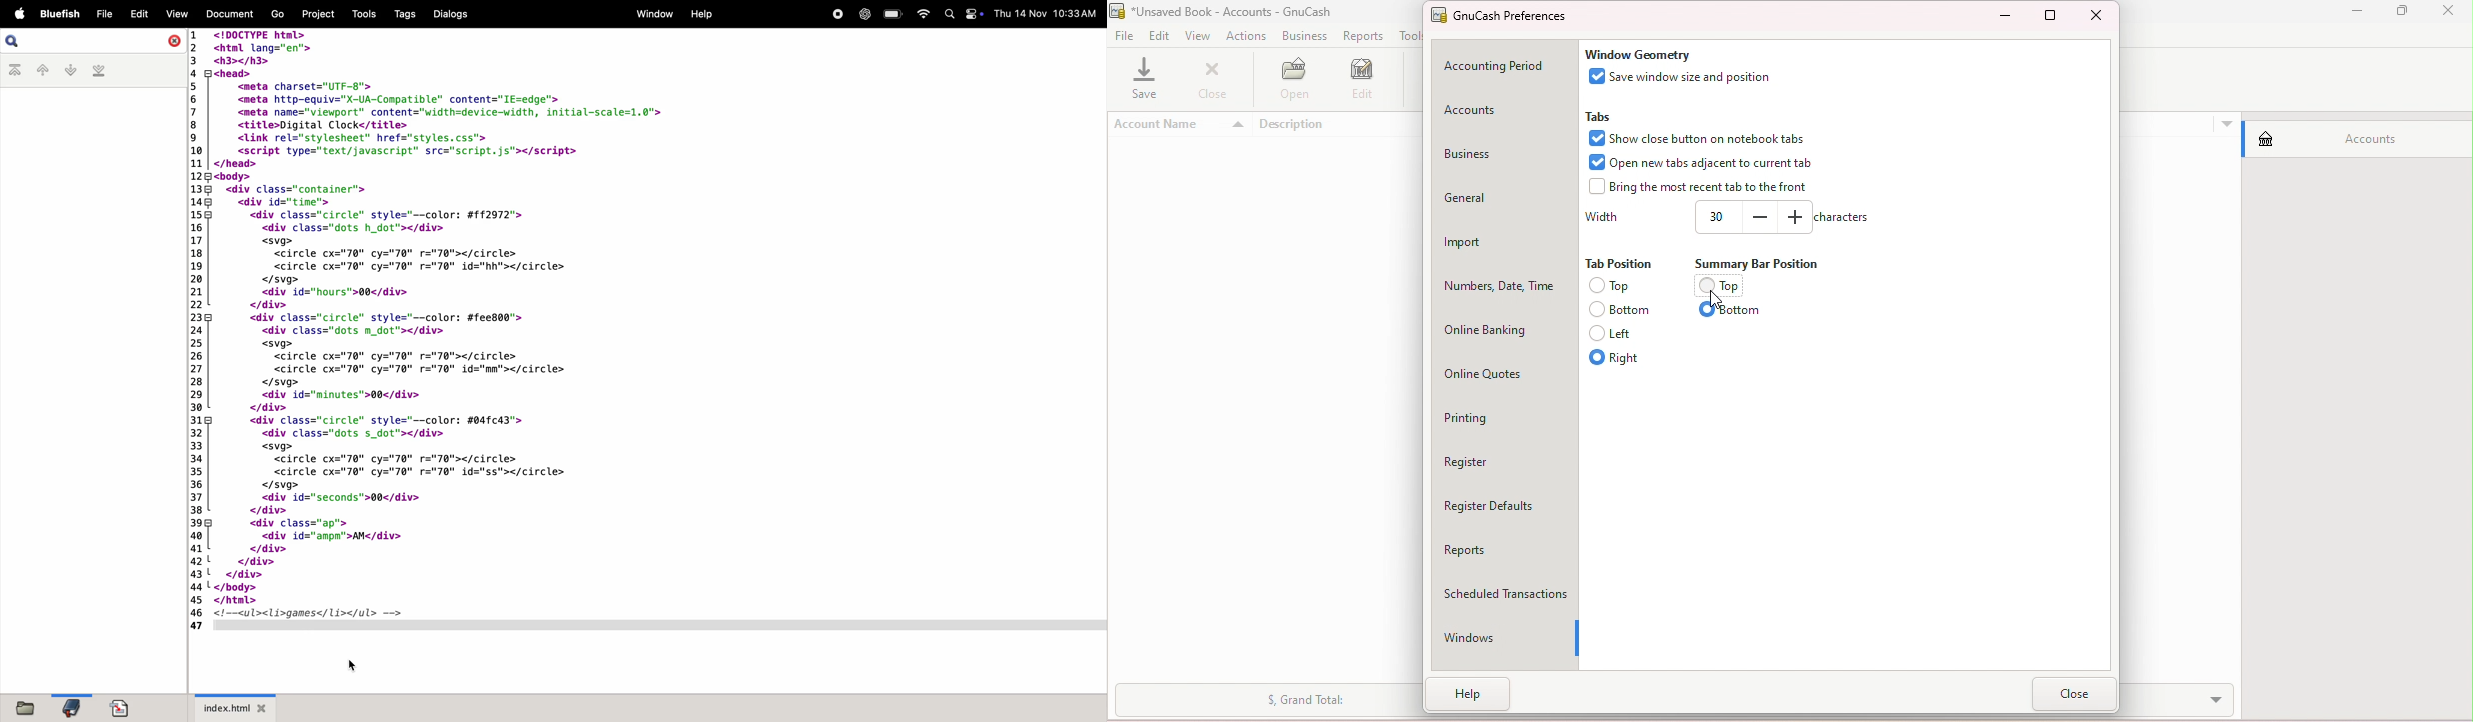 The width and height of the screenshot is (2492, 728). Describe the element at coordinates (1362, 36) in the screenshot. I see `Reports` at that location.